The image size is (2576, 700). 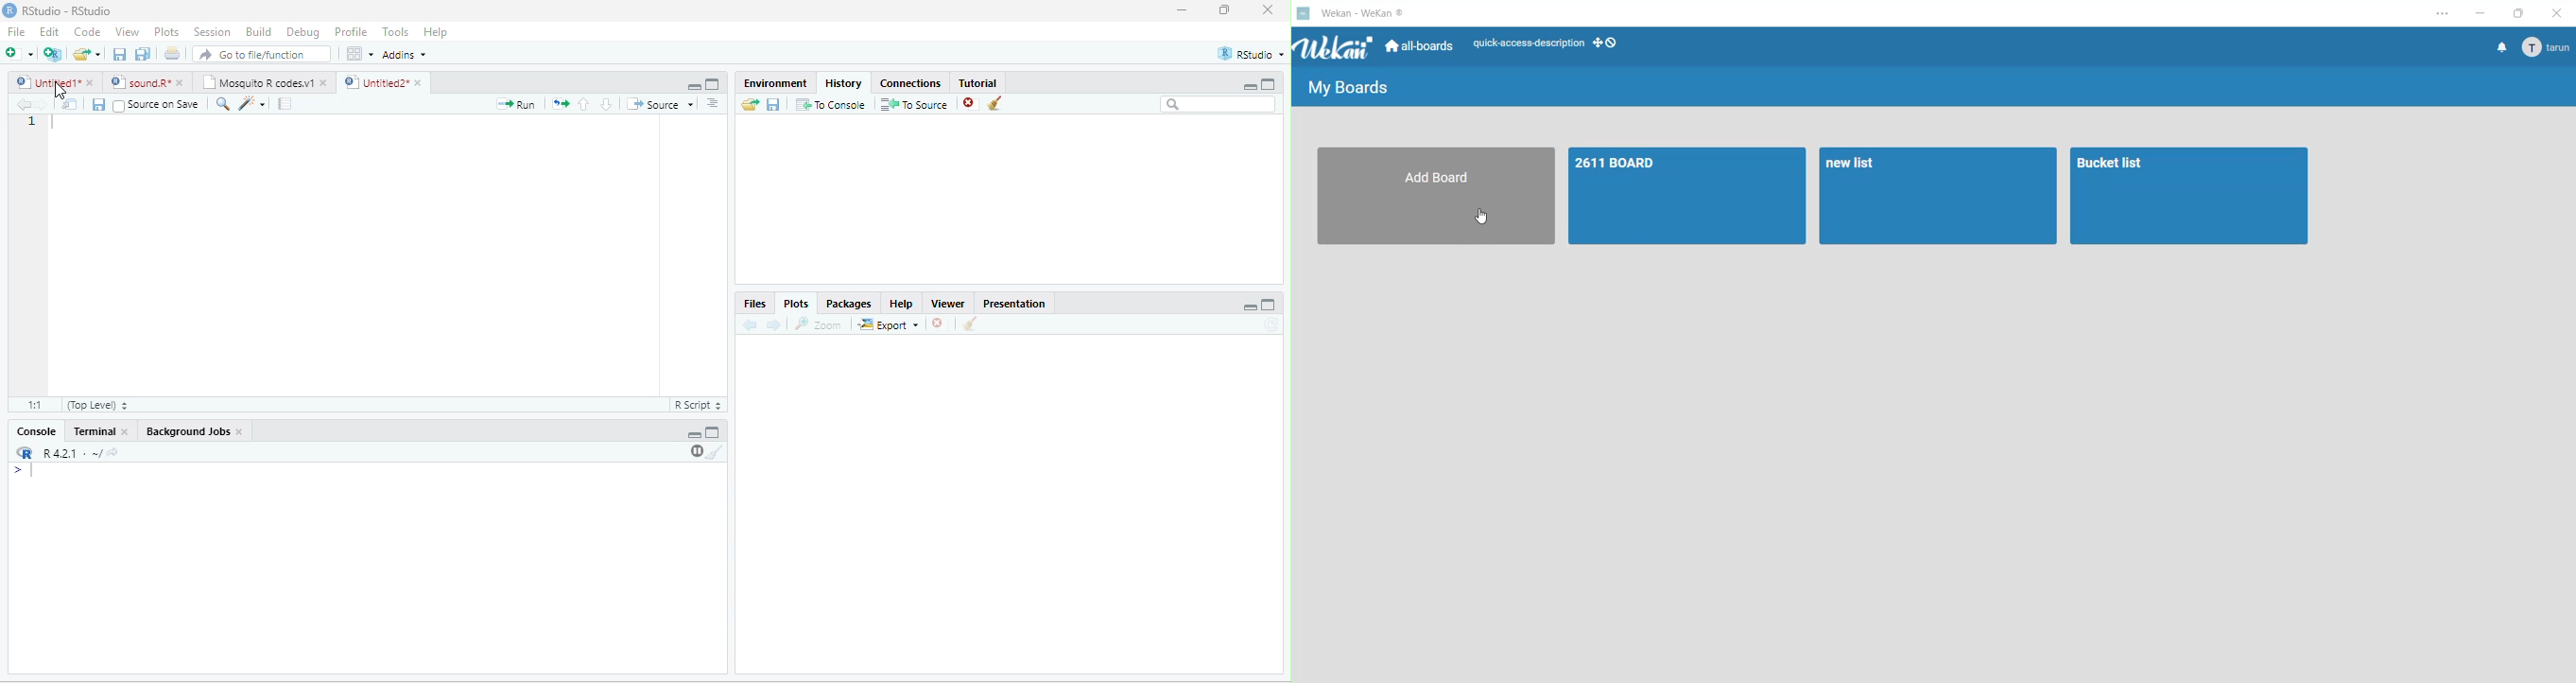 What do you see at coordinates (971, 324) in the screenshot?
I see `clear` at bounding box center [971, 324].